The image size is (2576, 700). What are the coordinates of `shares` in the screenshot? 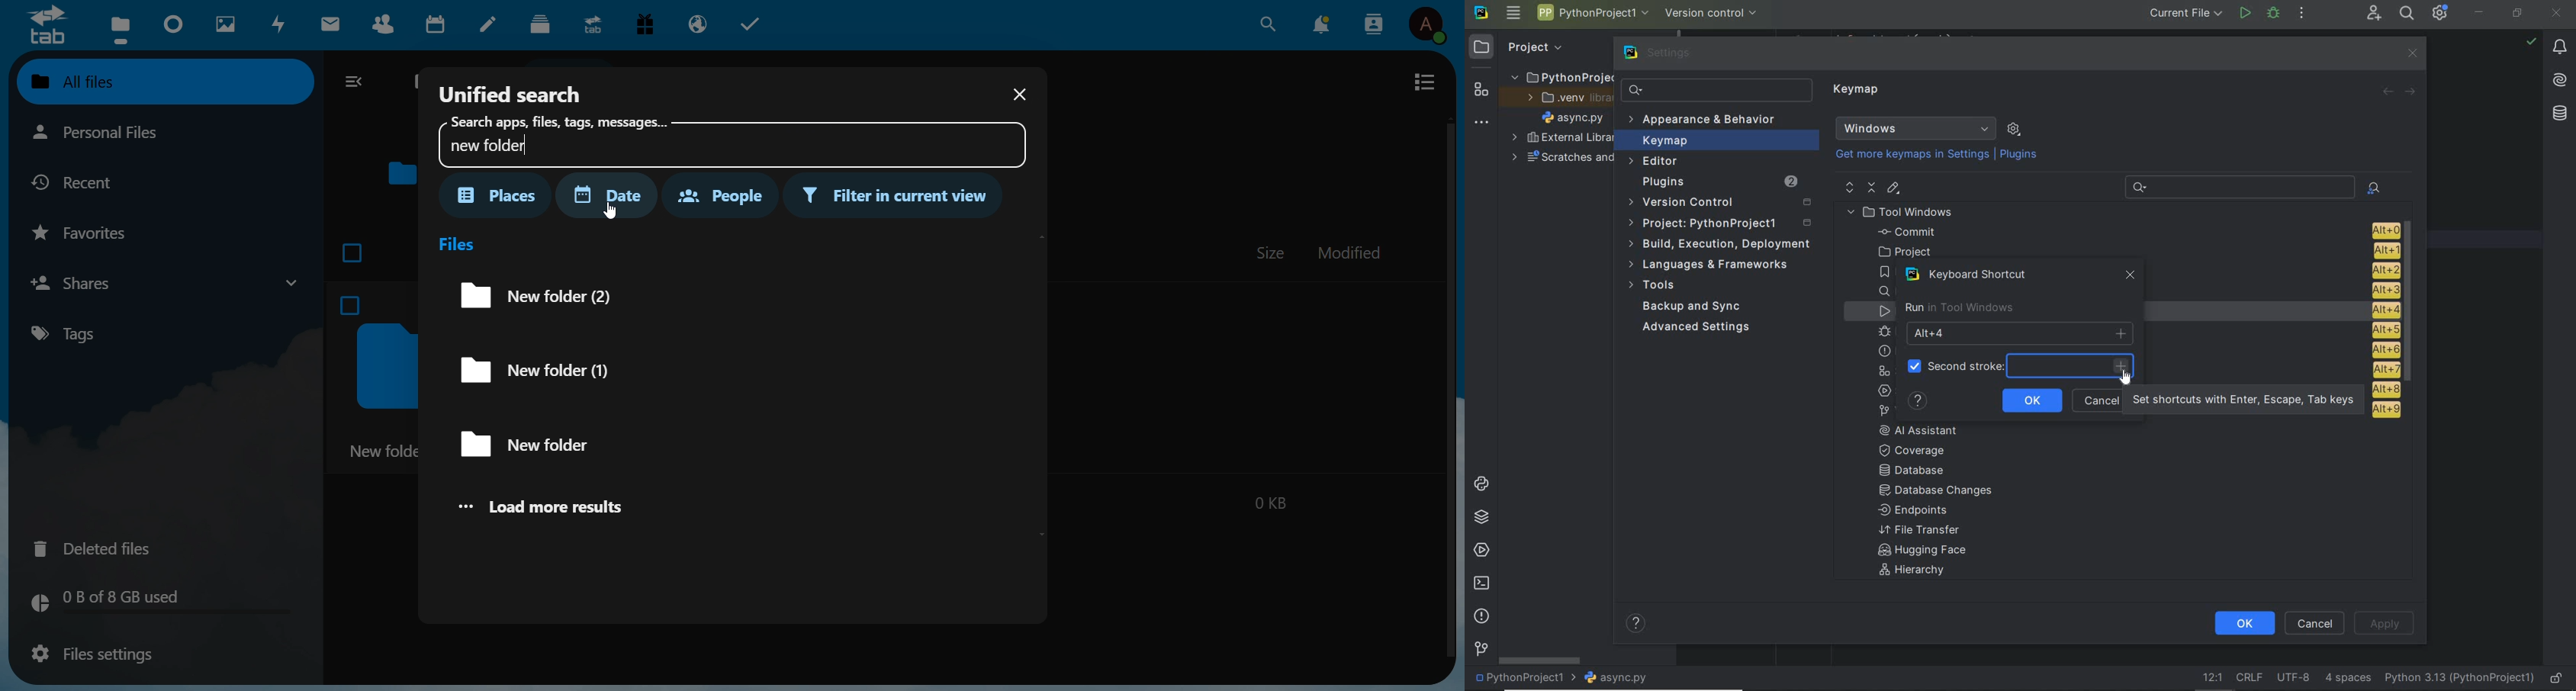 It's located at (163, 282).